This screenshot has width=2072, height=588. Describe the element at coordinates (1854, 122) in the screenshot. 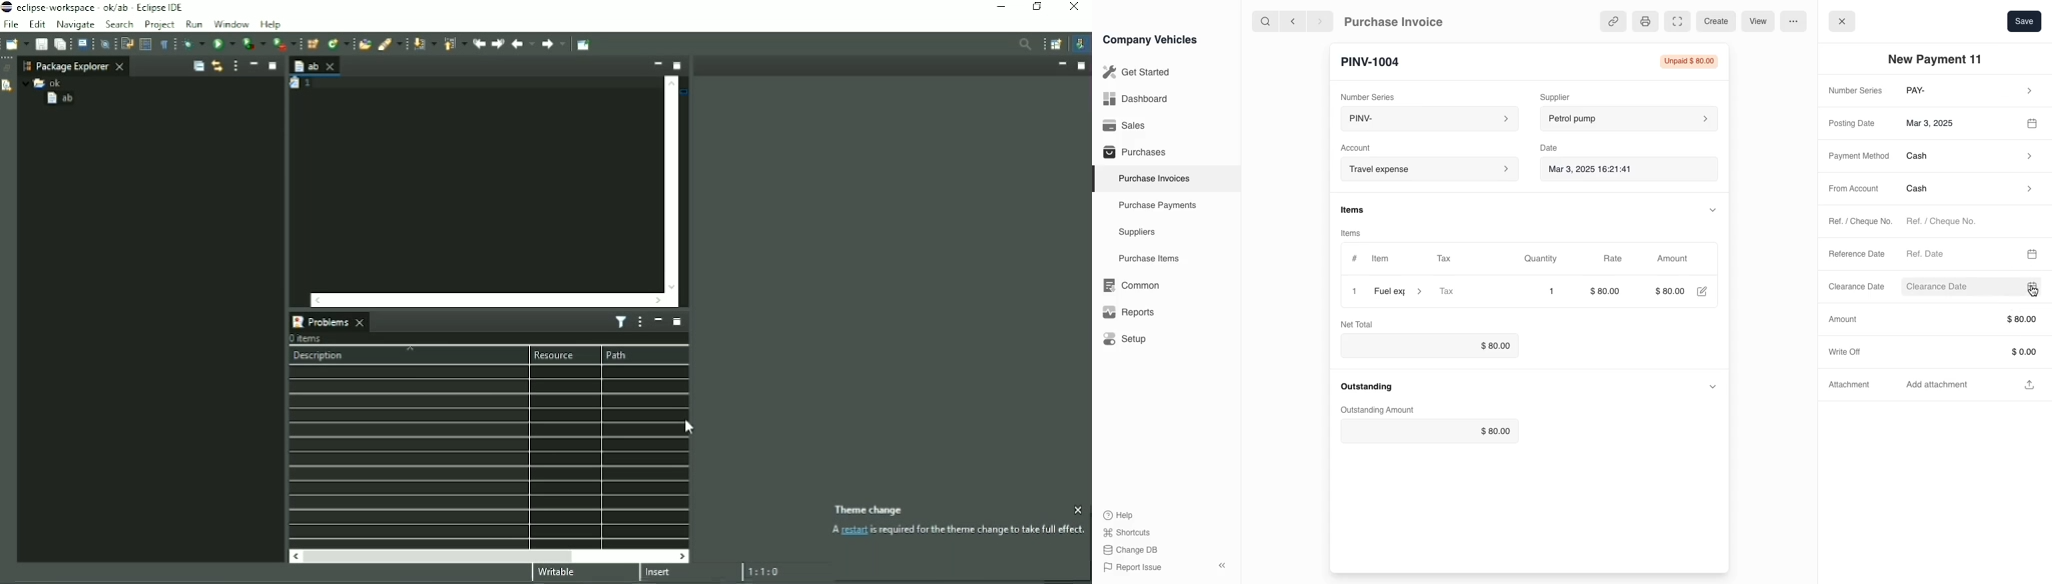

I see `Posting Date` at that location.